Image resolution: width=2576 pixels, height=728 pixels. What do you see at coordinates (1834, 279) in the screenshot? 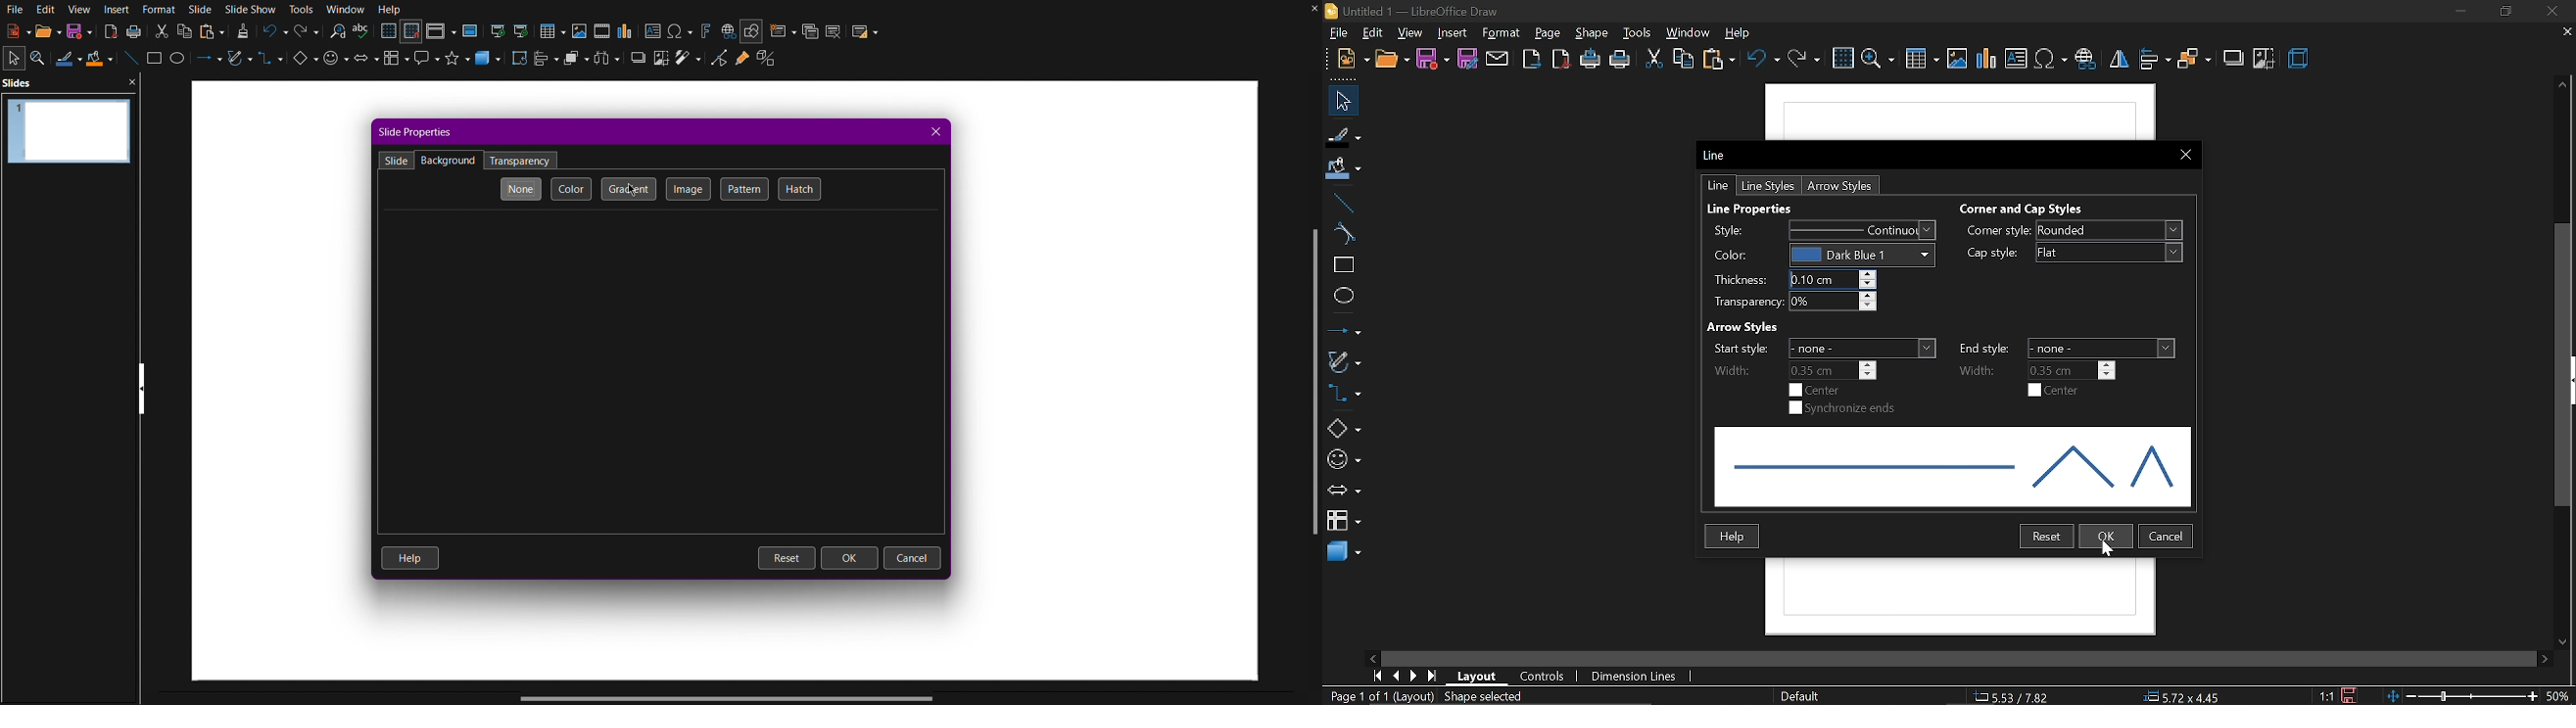
I see `change thickness` at bounding box center [1834, 279].